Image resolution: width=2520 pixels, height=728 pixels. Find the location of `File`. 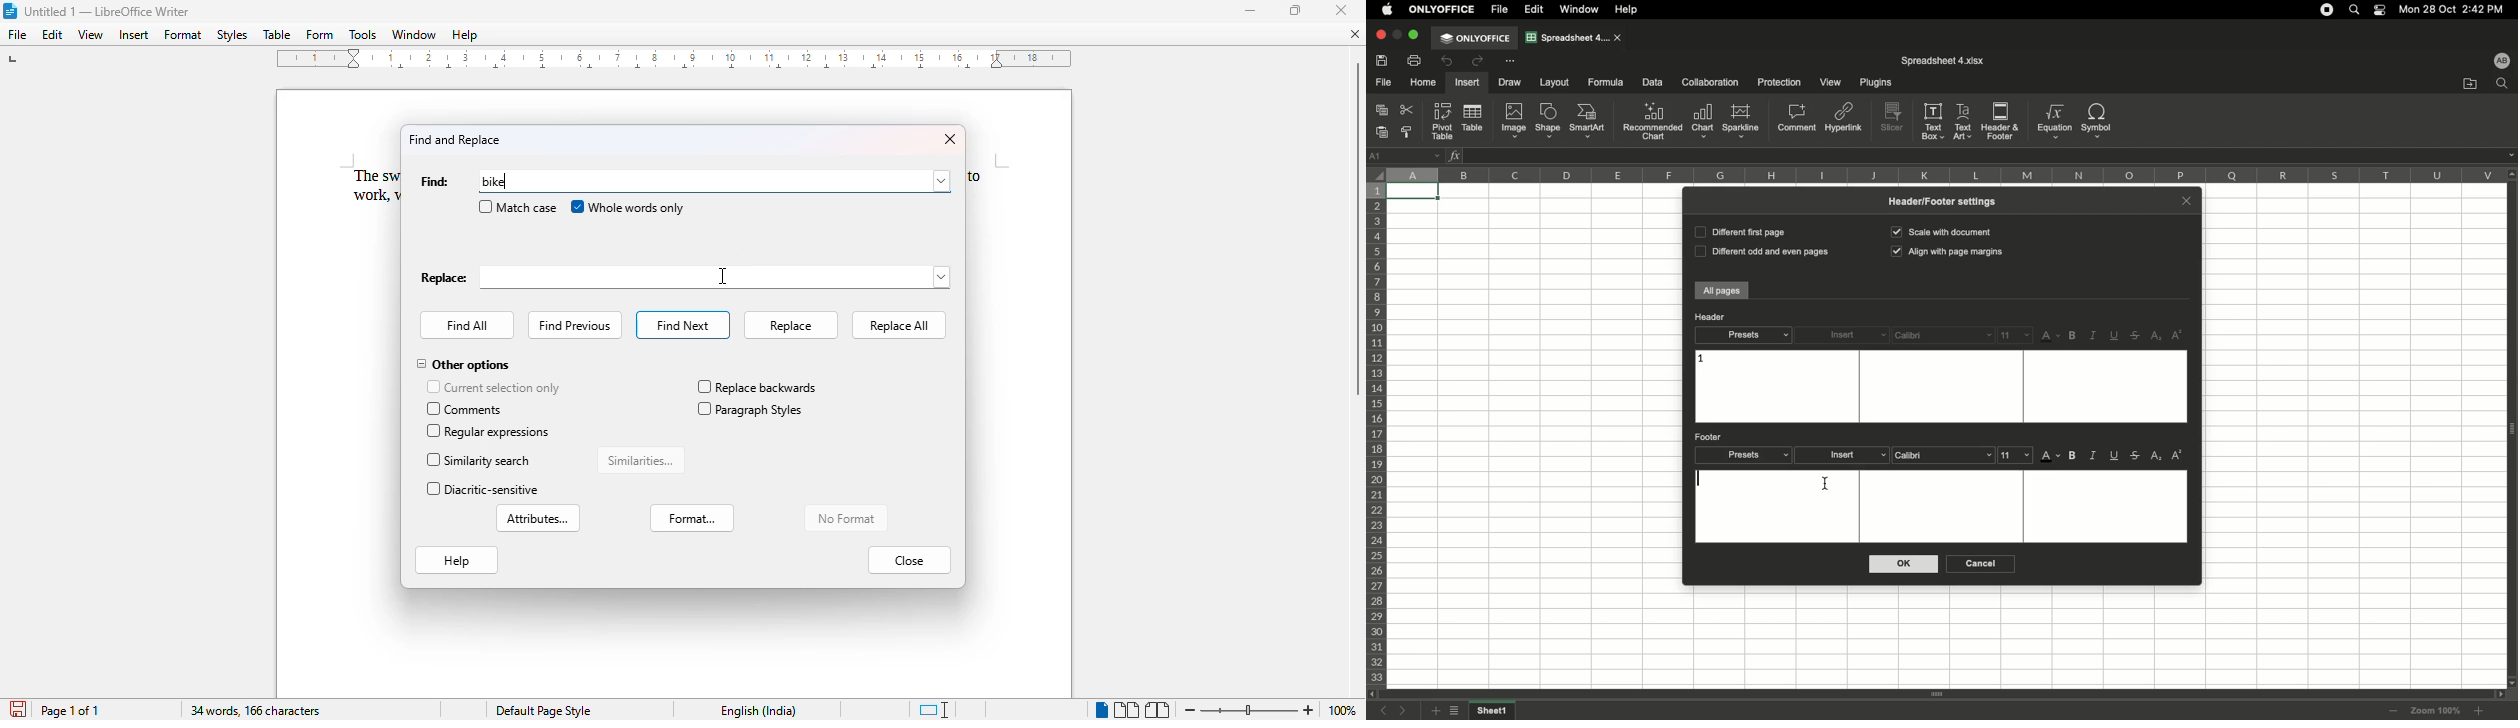

File is located at coordinates (1501, 10).